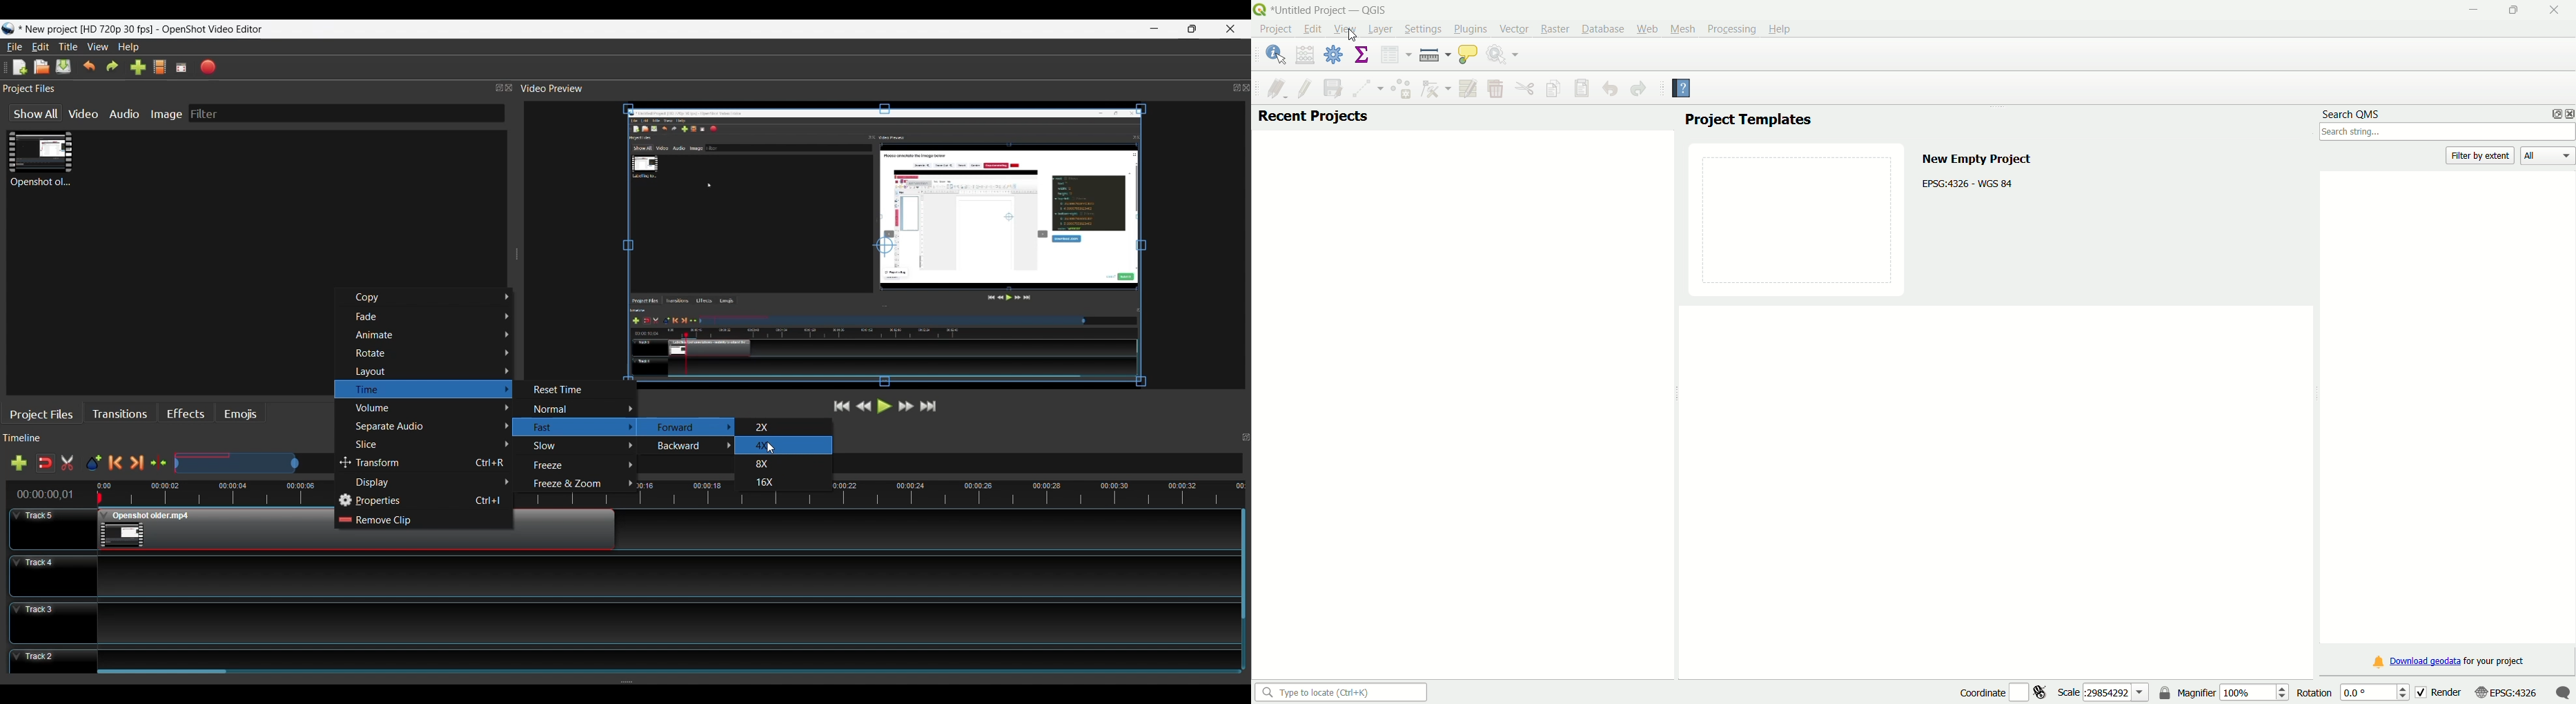 This screenshot has height=728, width=2576. Describe the element at coordinates (1495, 89) in the screenshot. I see `delete selected` at that location.